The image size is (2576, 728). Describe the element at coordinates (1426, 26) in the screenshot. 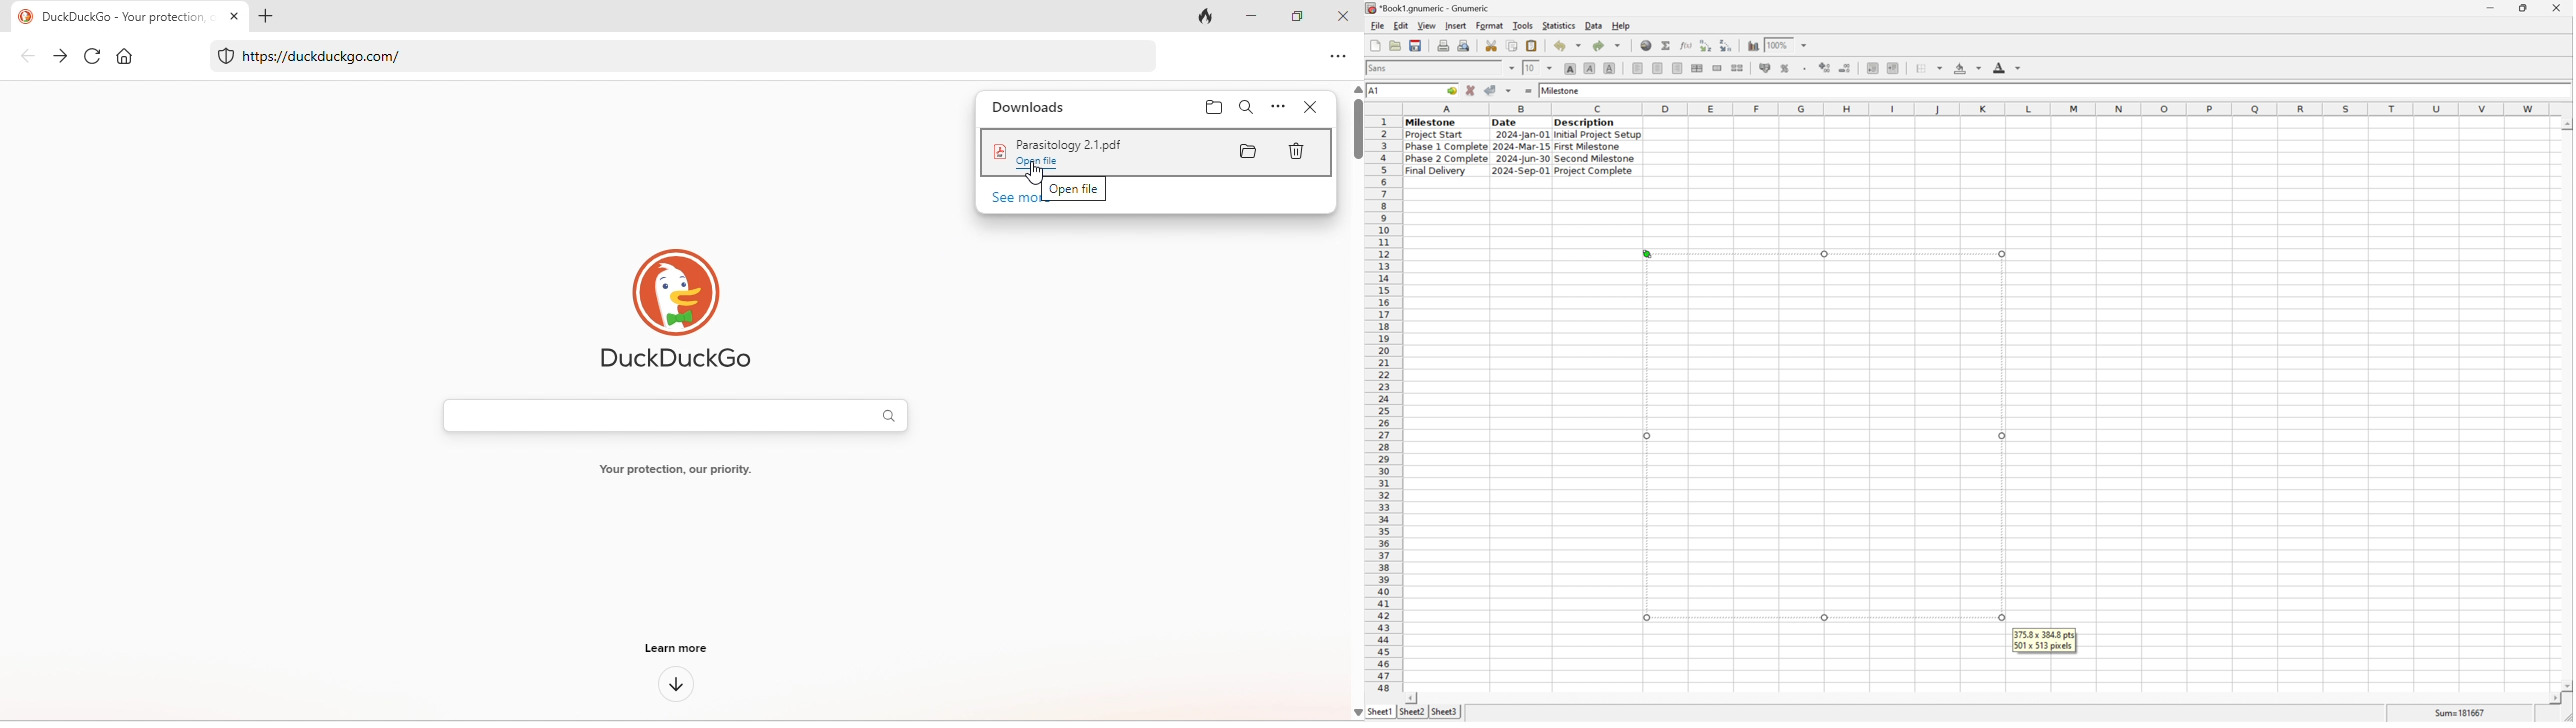

I see `view` at that location.